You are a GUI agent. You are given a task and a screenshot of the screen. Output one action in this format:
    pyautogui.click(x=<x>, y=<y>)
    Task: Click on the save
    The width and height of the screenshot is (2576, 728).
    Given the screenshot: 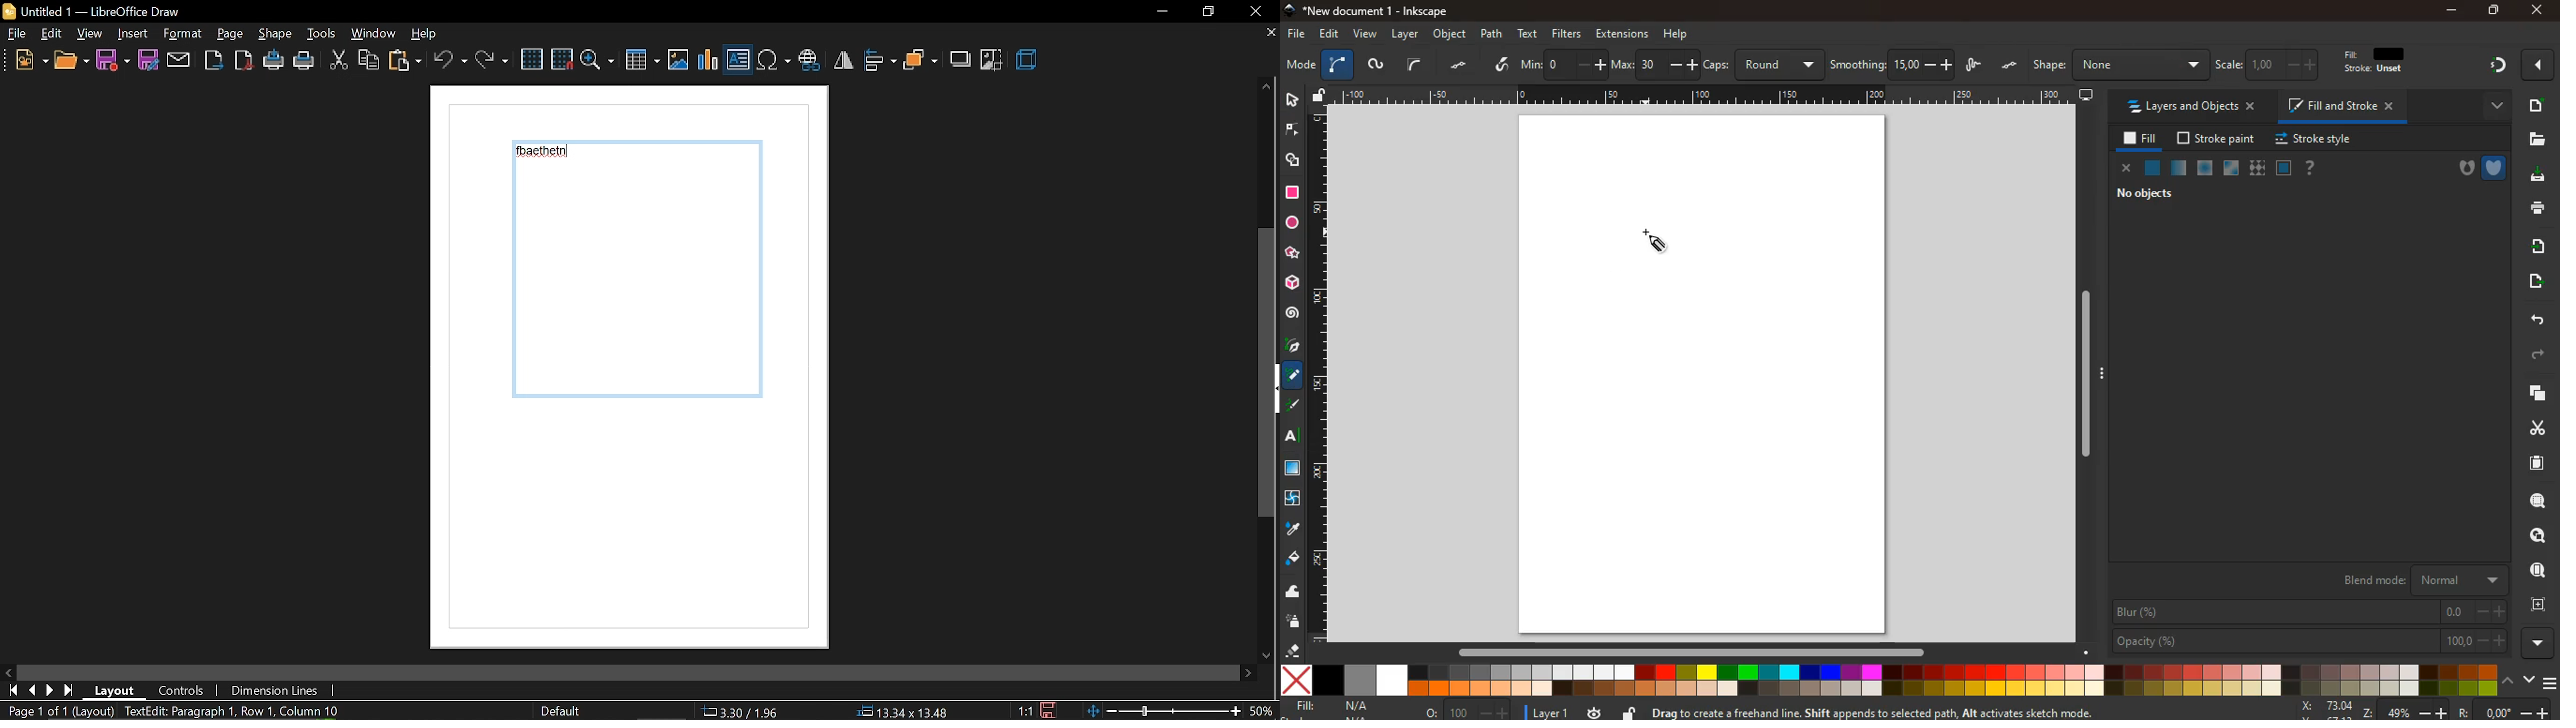 What is the action you would take?
    pyautogui.click(x=114, y=61)
    